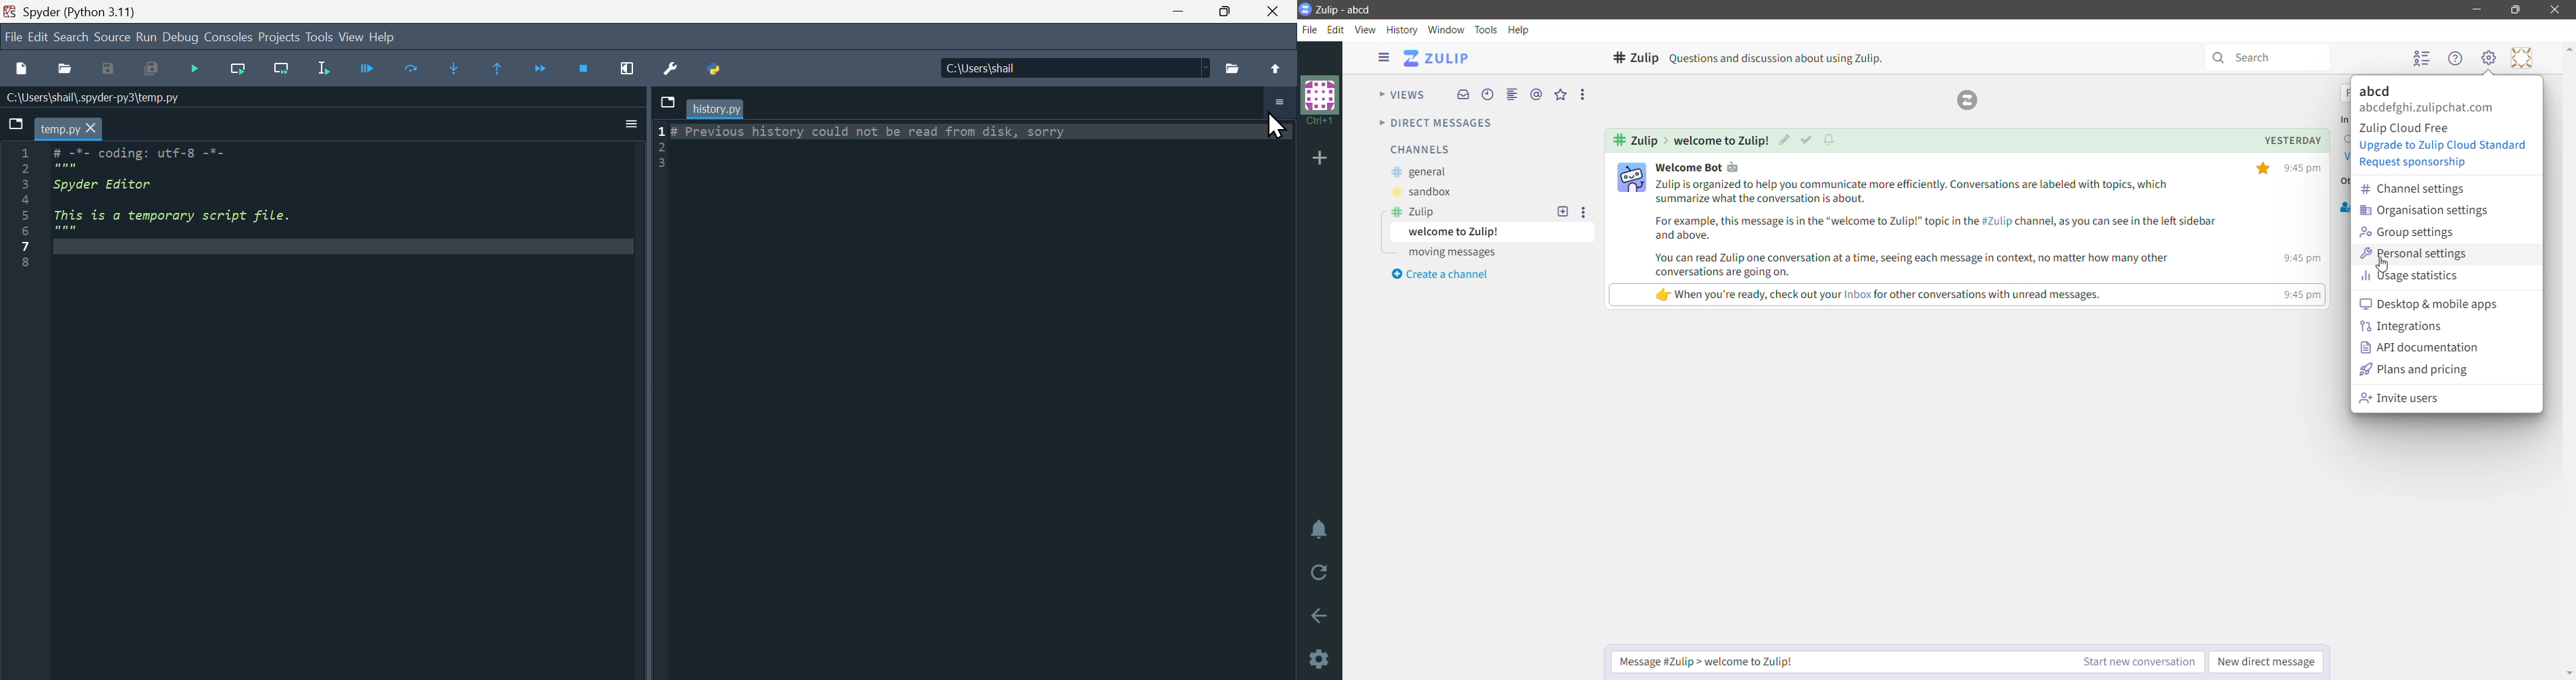 This screenshot has height=700, width=2576. What do you see at coordinates (71, 128) in the screenshot?
I see `temp.py` at bounding box center [71, 128].